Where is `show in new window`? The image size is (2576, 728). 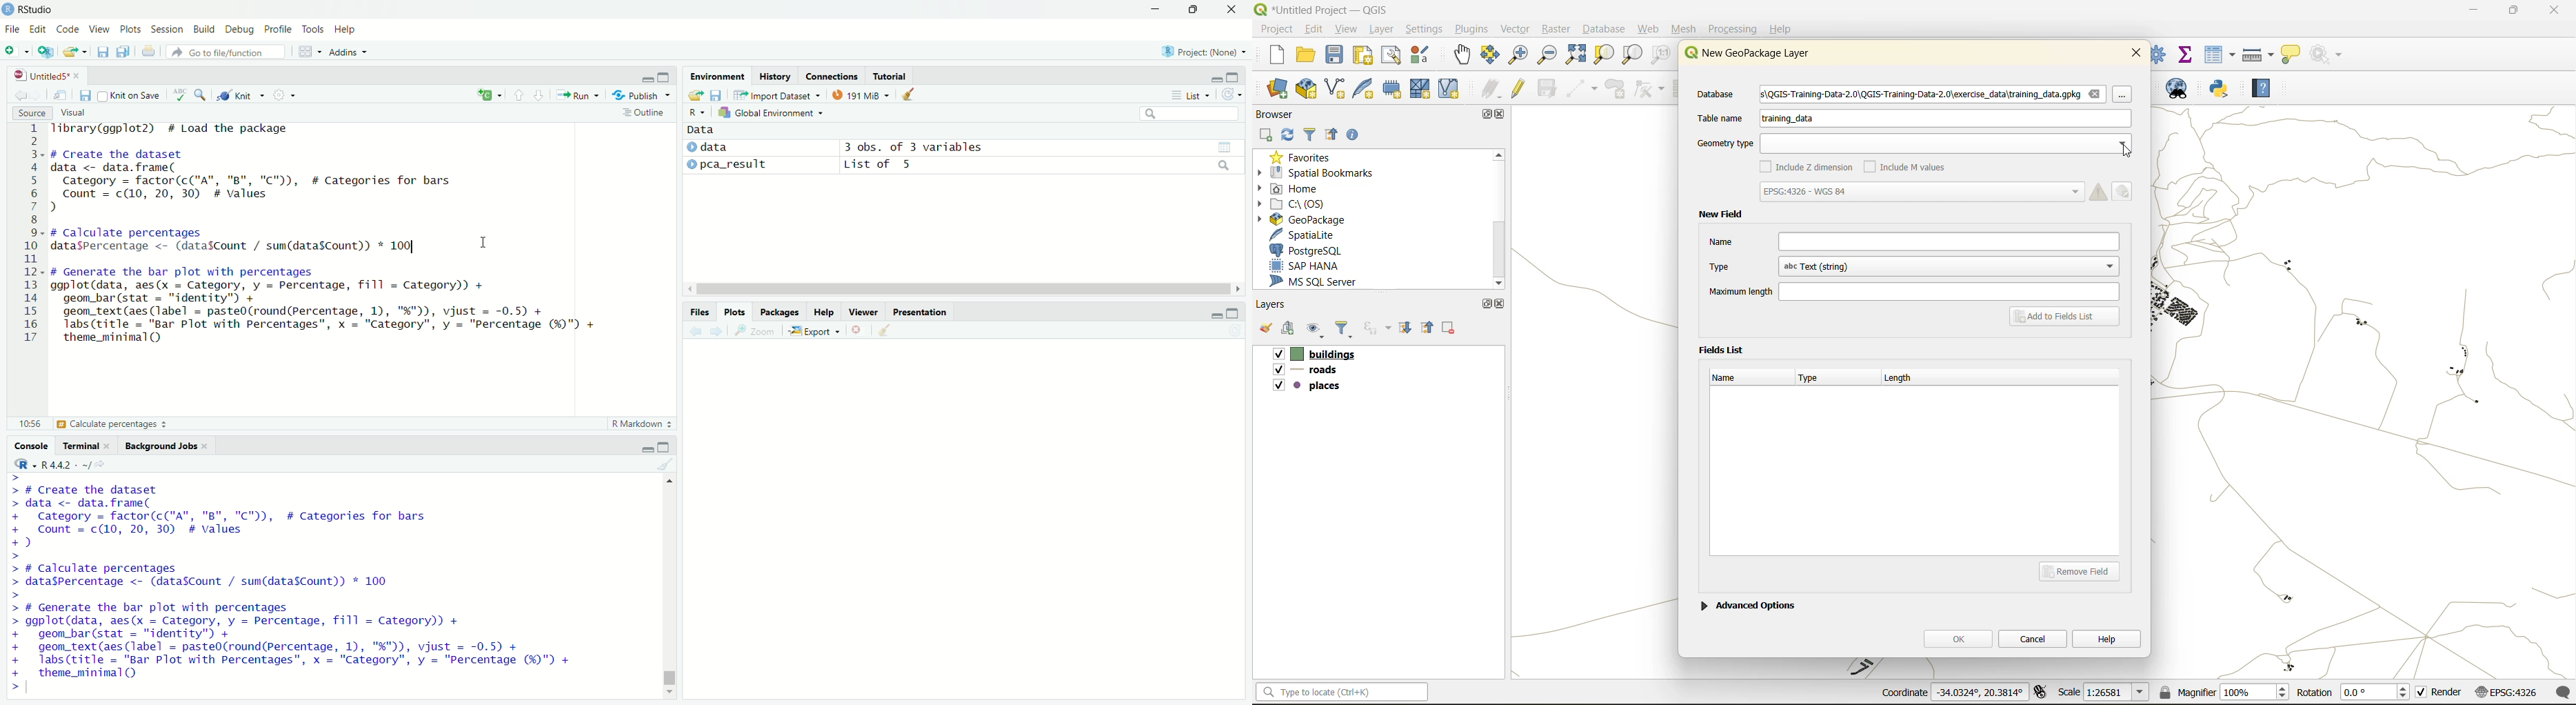
show in new window is located at coordinates (61, 95).